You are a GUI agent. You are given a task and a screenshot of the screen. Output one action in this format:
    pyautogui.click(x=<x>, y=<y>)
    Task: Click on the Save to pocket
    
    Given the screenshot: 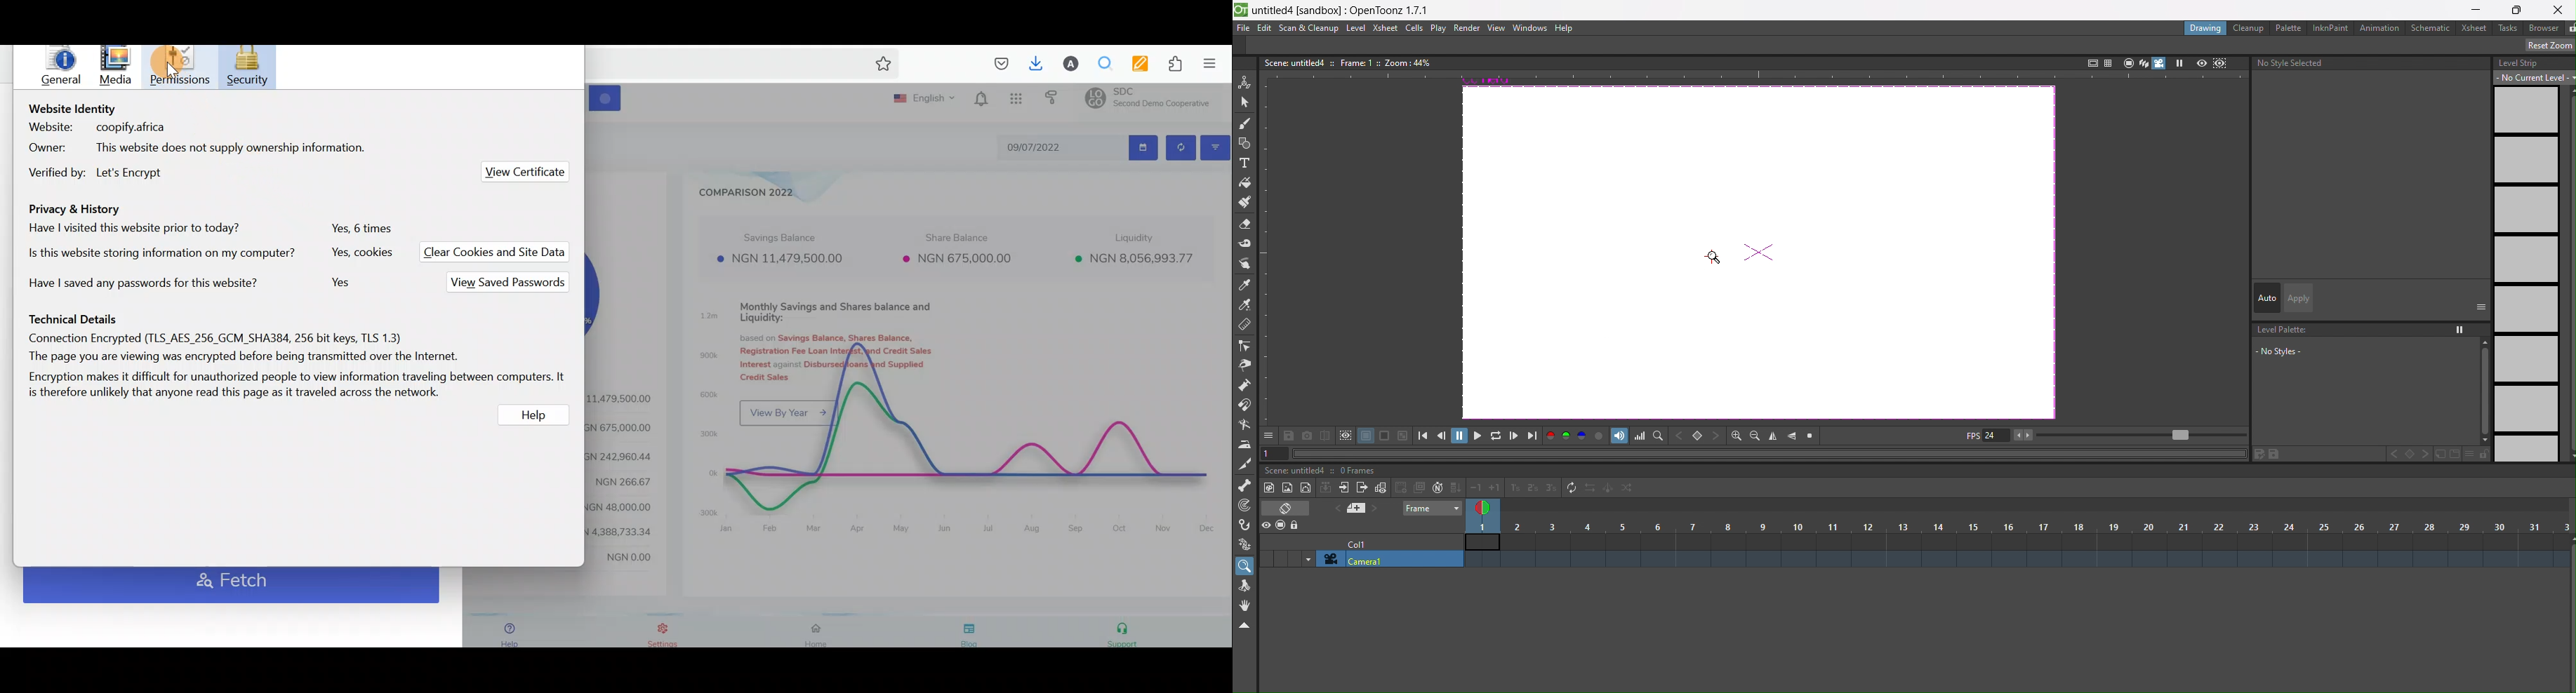 What is the action you would take?
    pyautogui.click(x=997, y=64)
    